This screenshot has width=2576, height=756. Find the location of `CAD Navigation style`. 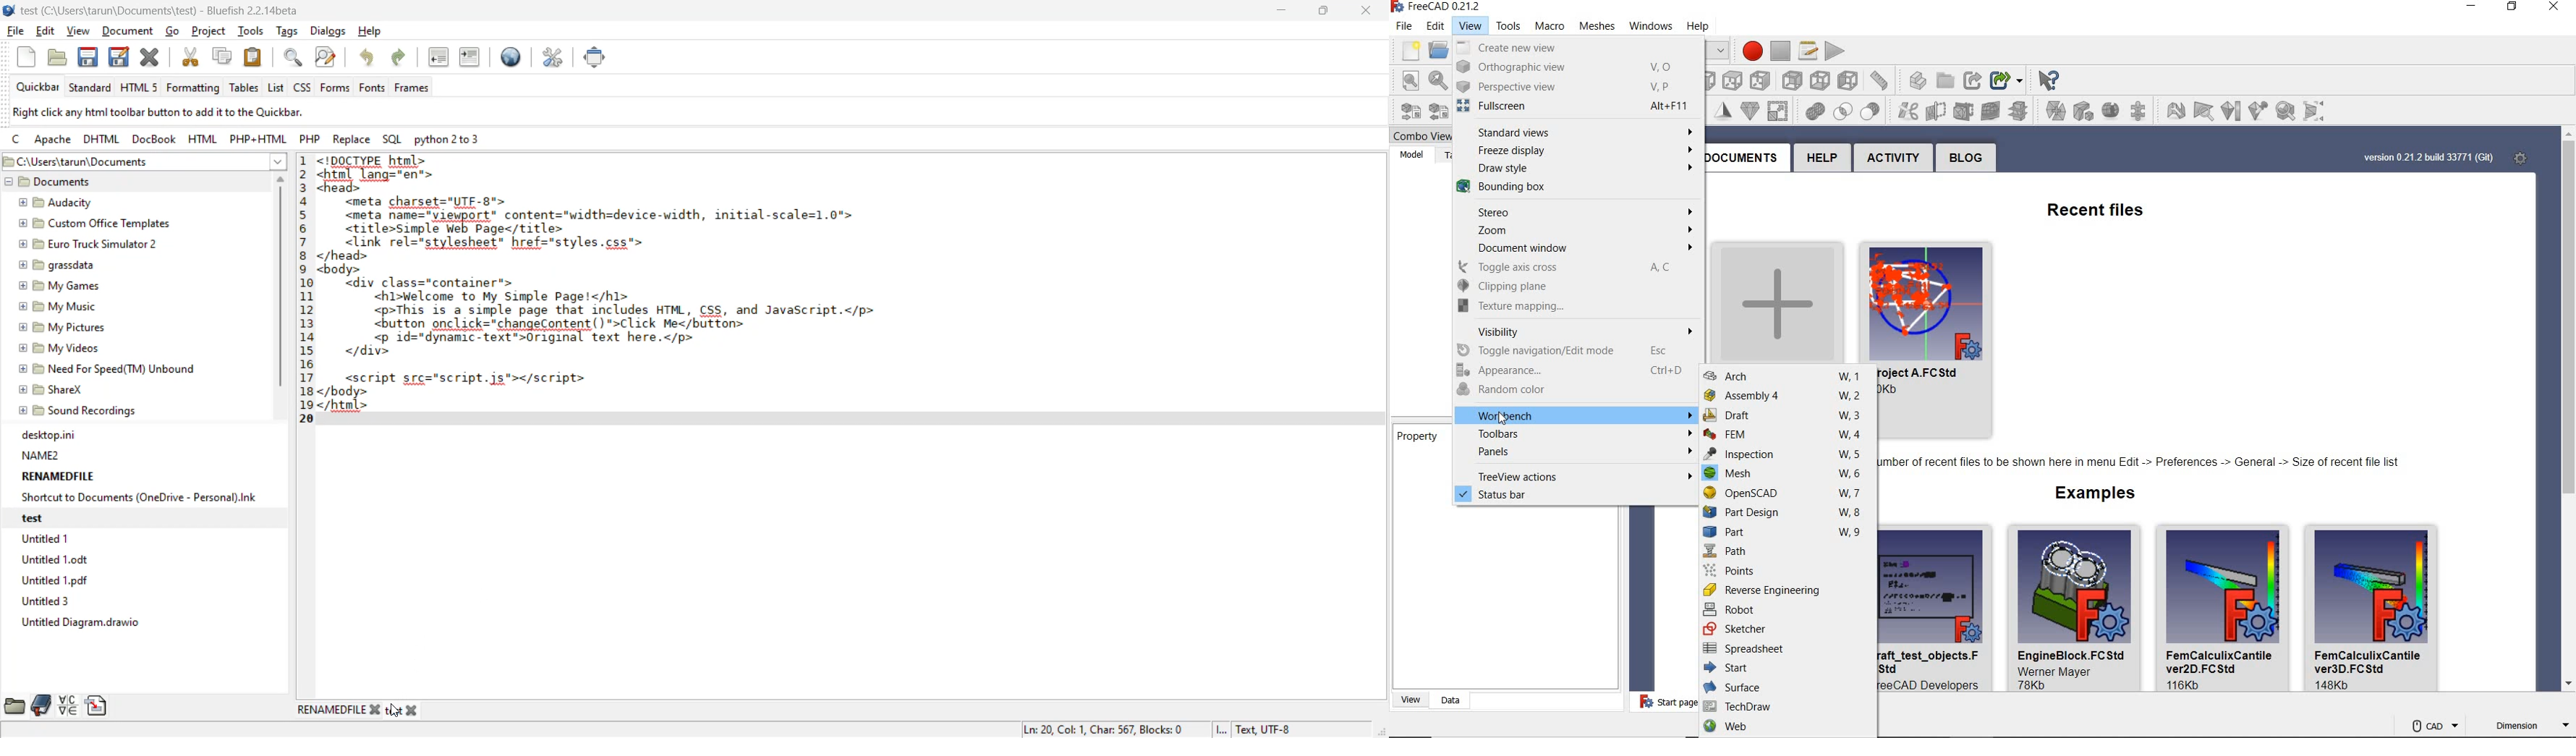

CAD Navigation style is located at coordinates (2431, 724).